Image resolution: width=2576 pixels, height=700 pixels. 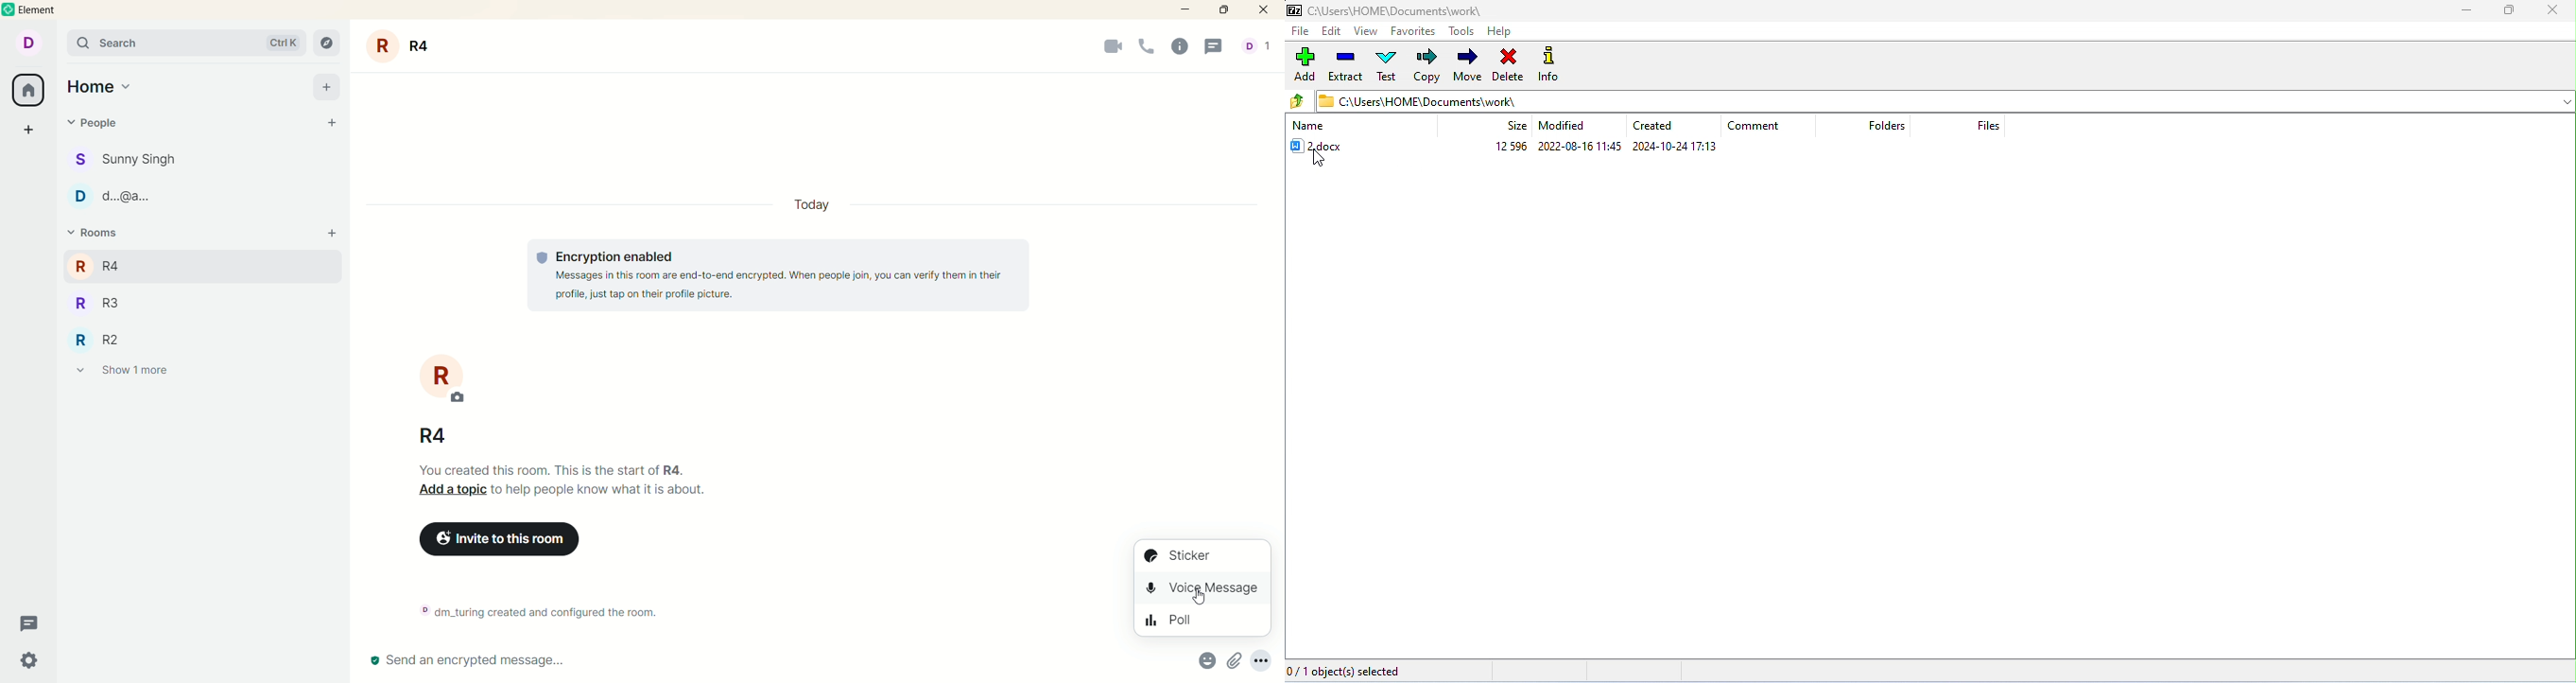 What do you see at coordinates (186, 43) in the screenshot?
I see `search` at bounding box center [186, 43].